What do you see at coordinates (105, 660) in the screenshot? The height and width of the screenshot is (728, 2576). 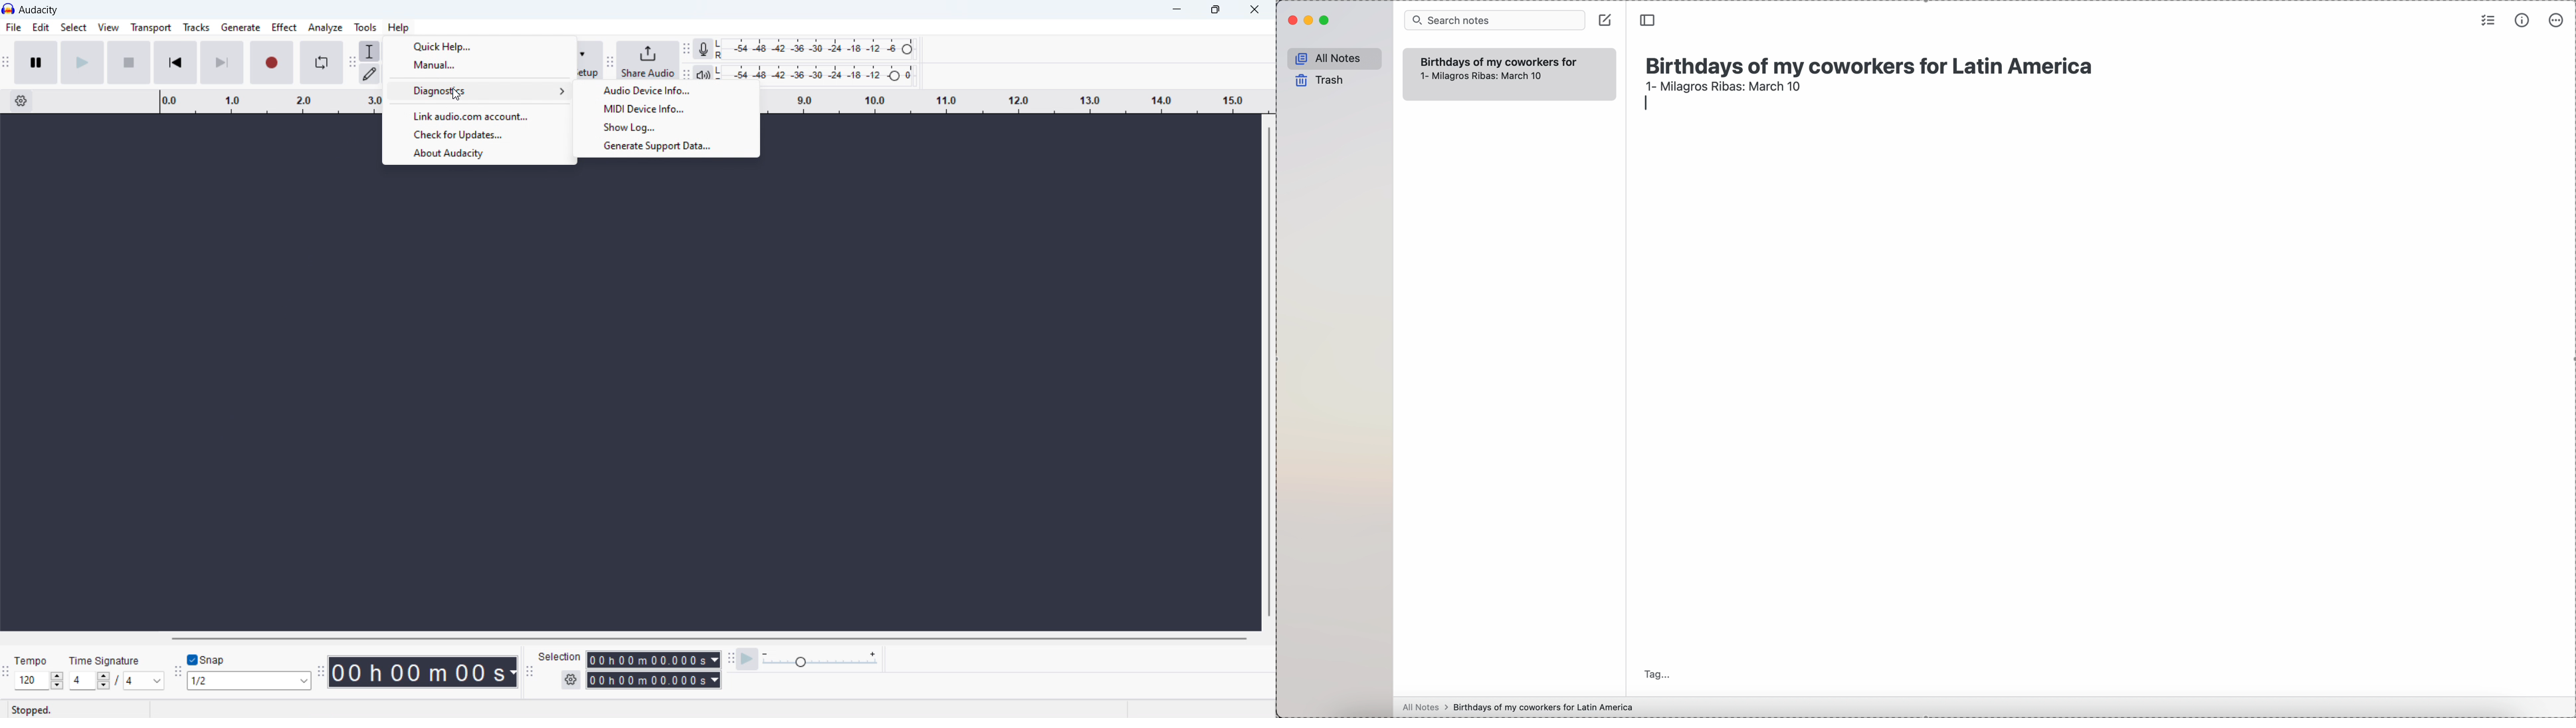 I see `Time signature` at bounding box center [105, 660].